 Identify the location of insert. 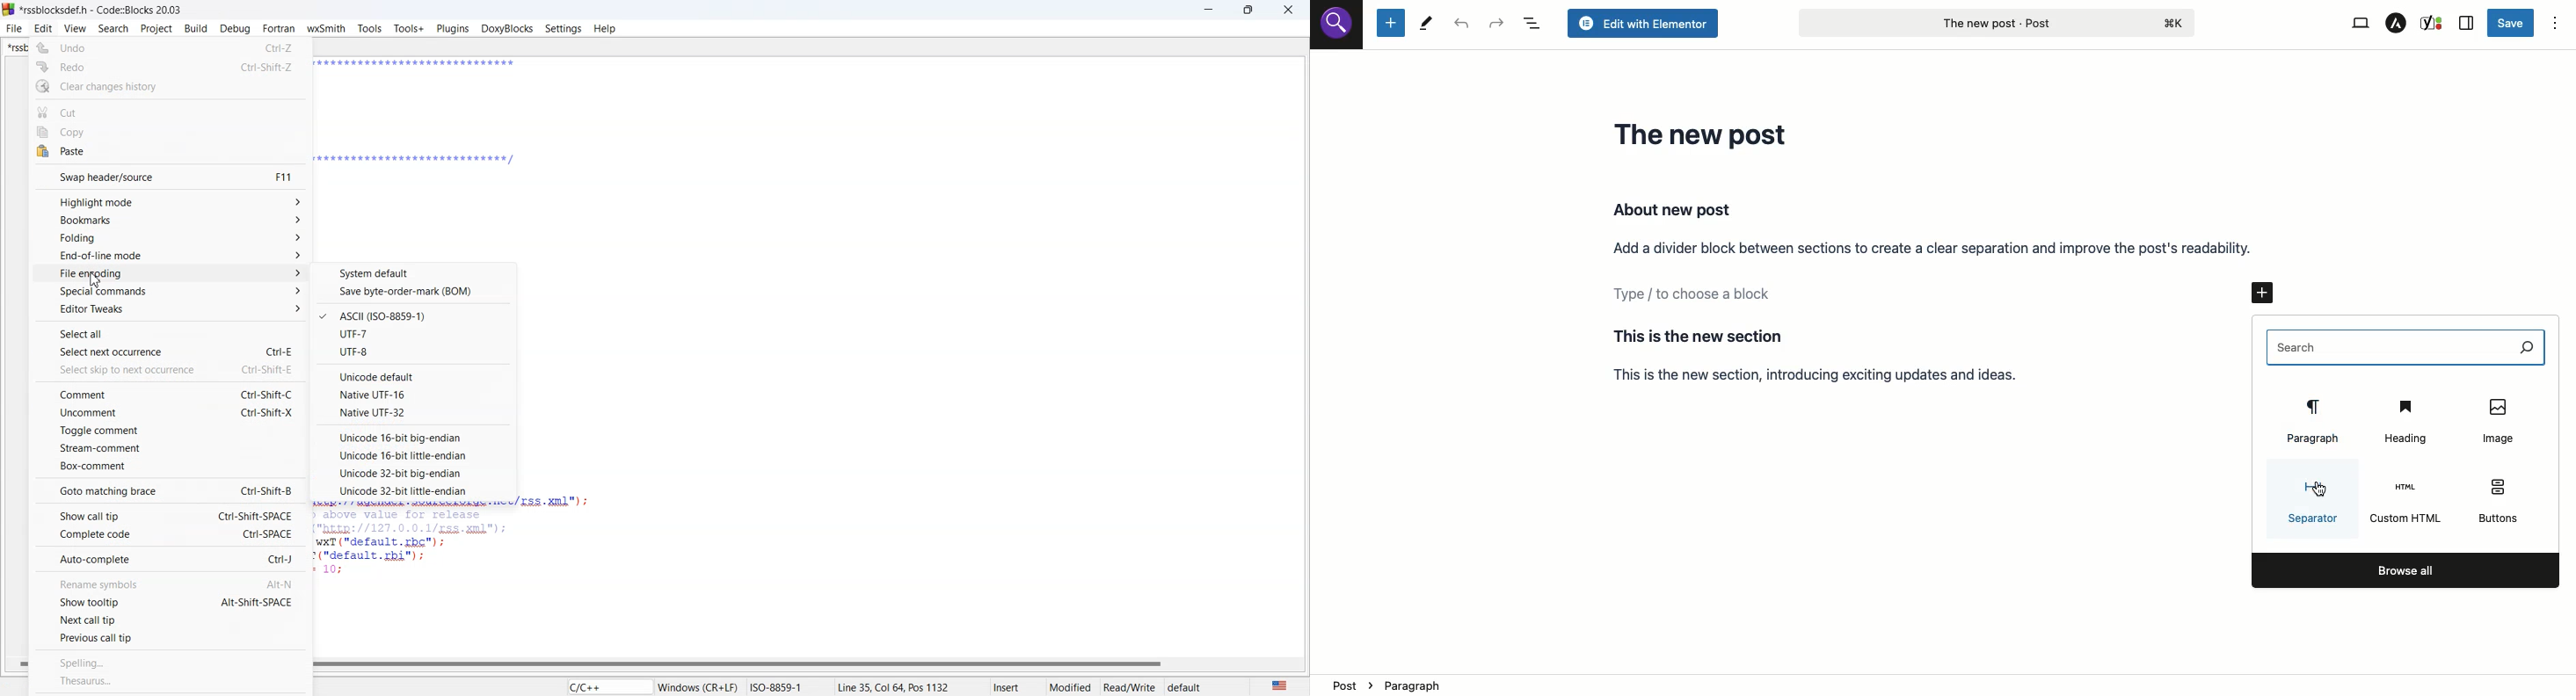
(1018, 686).